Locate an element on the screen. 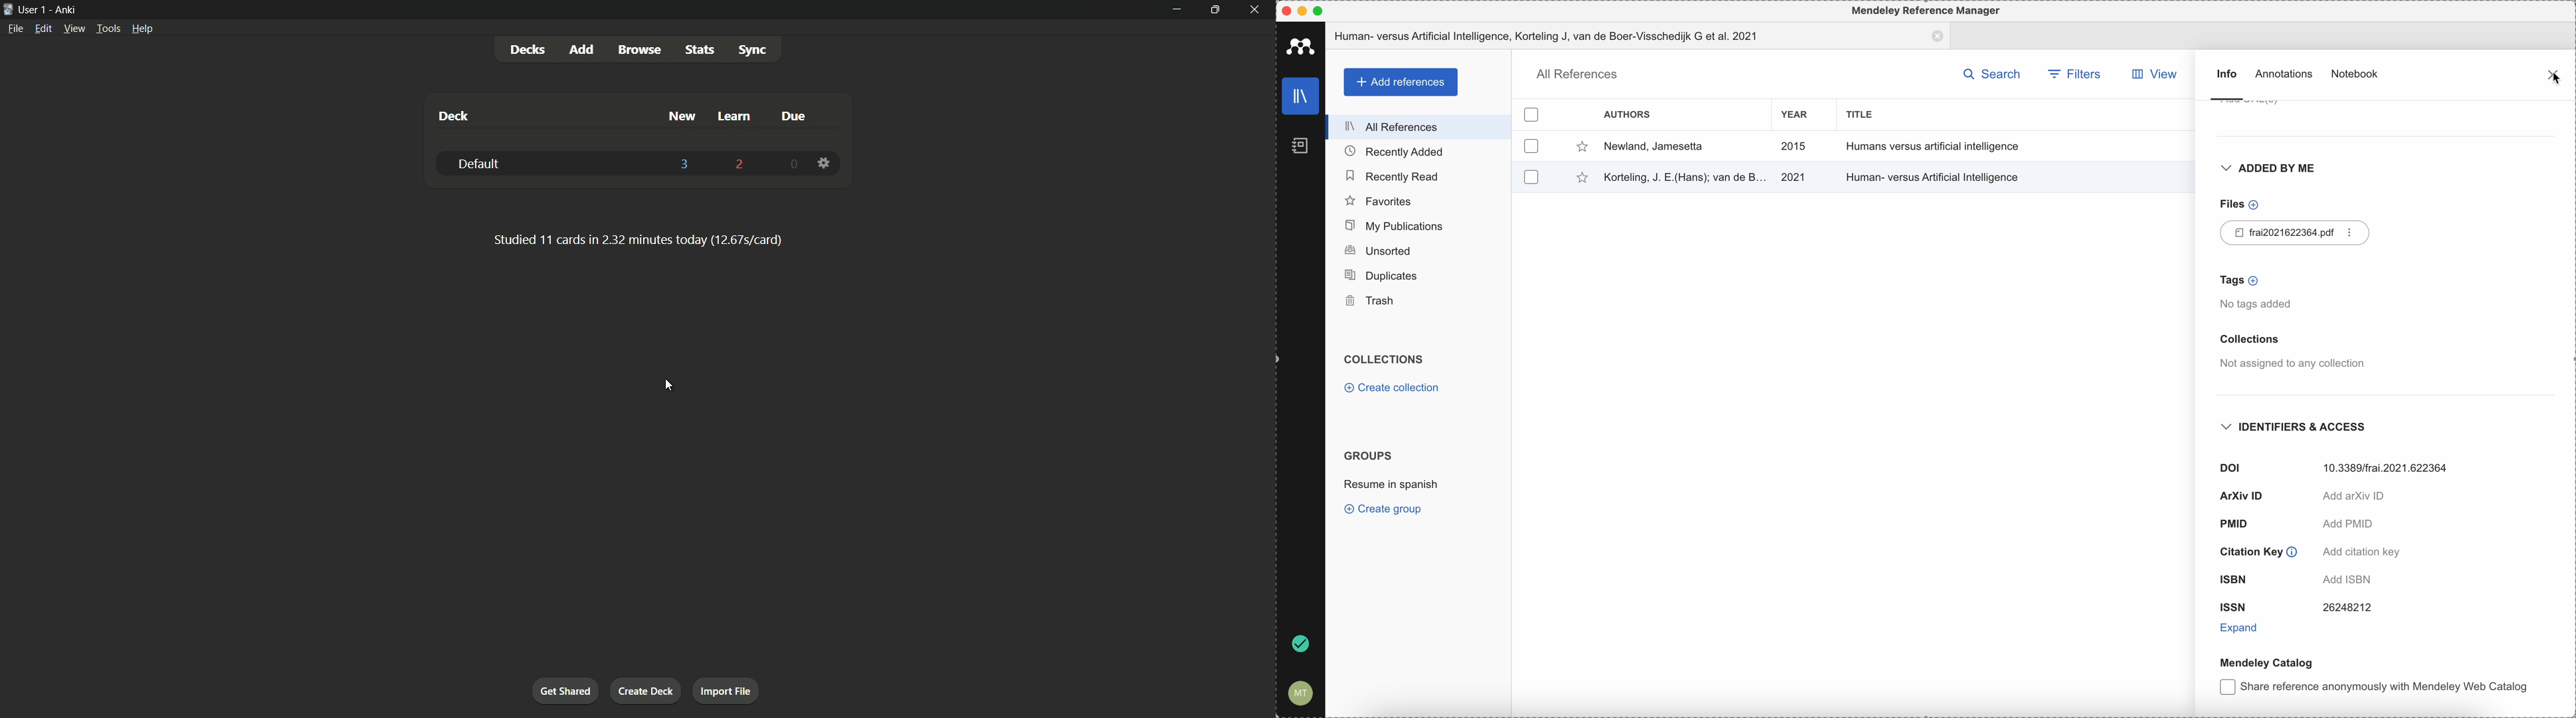 This screenshot has height=728, width=2576. 0 is located at coordinates (792, 166).